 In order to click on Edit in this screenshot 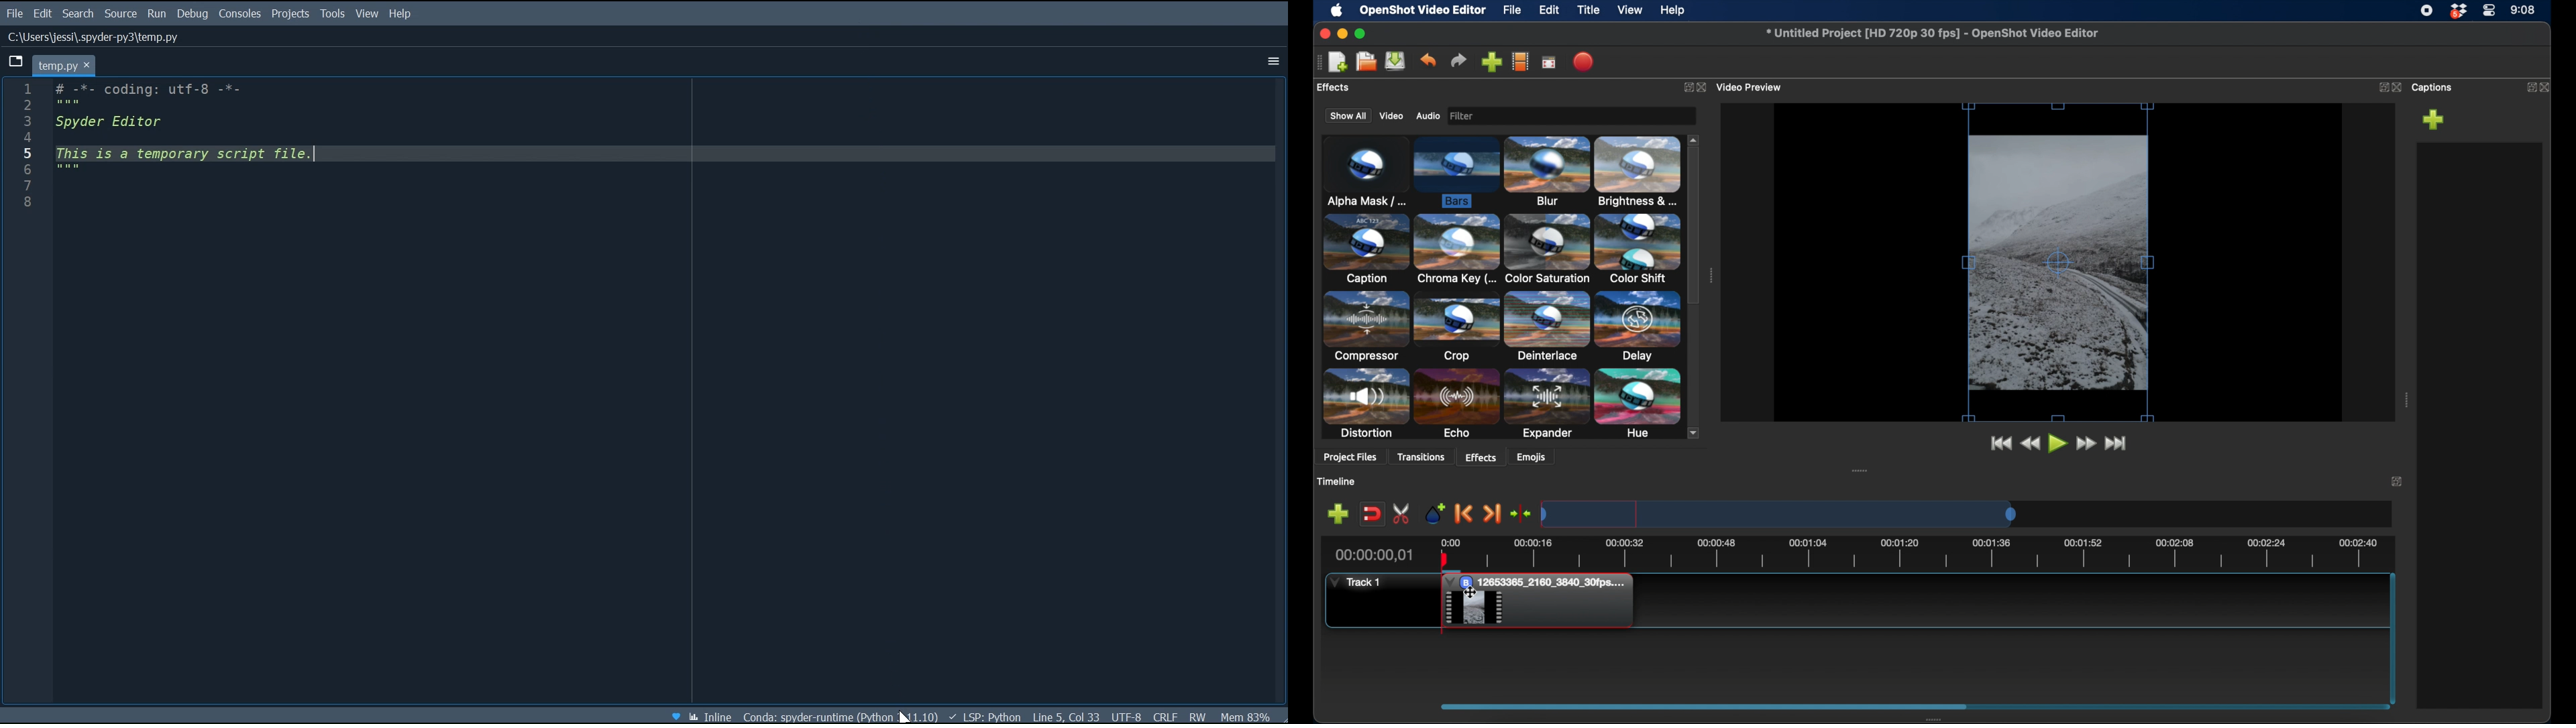, I will do `click(43, 13)`.